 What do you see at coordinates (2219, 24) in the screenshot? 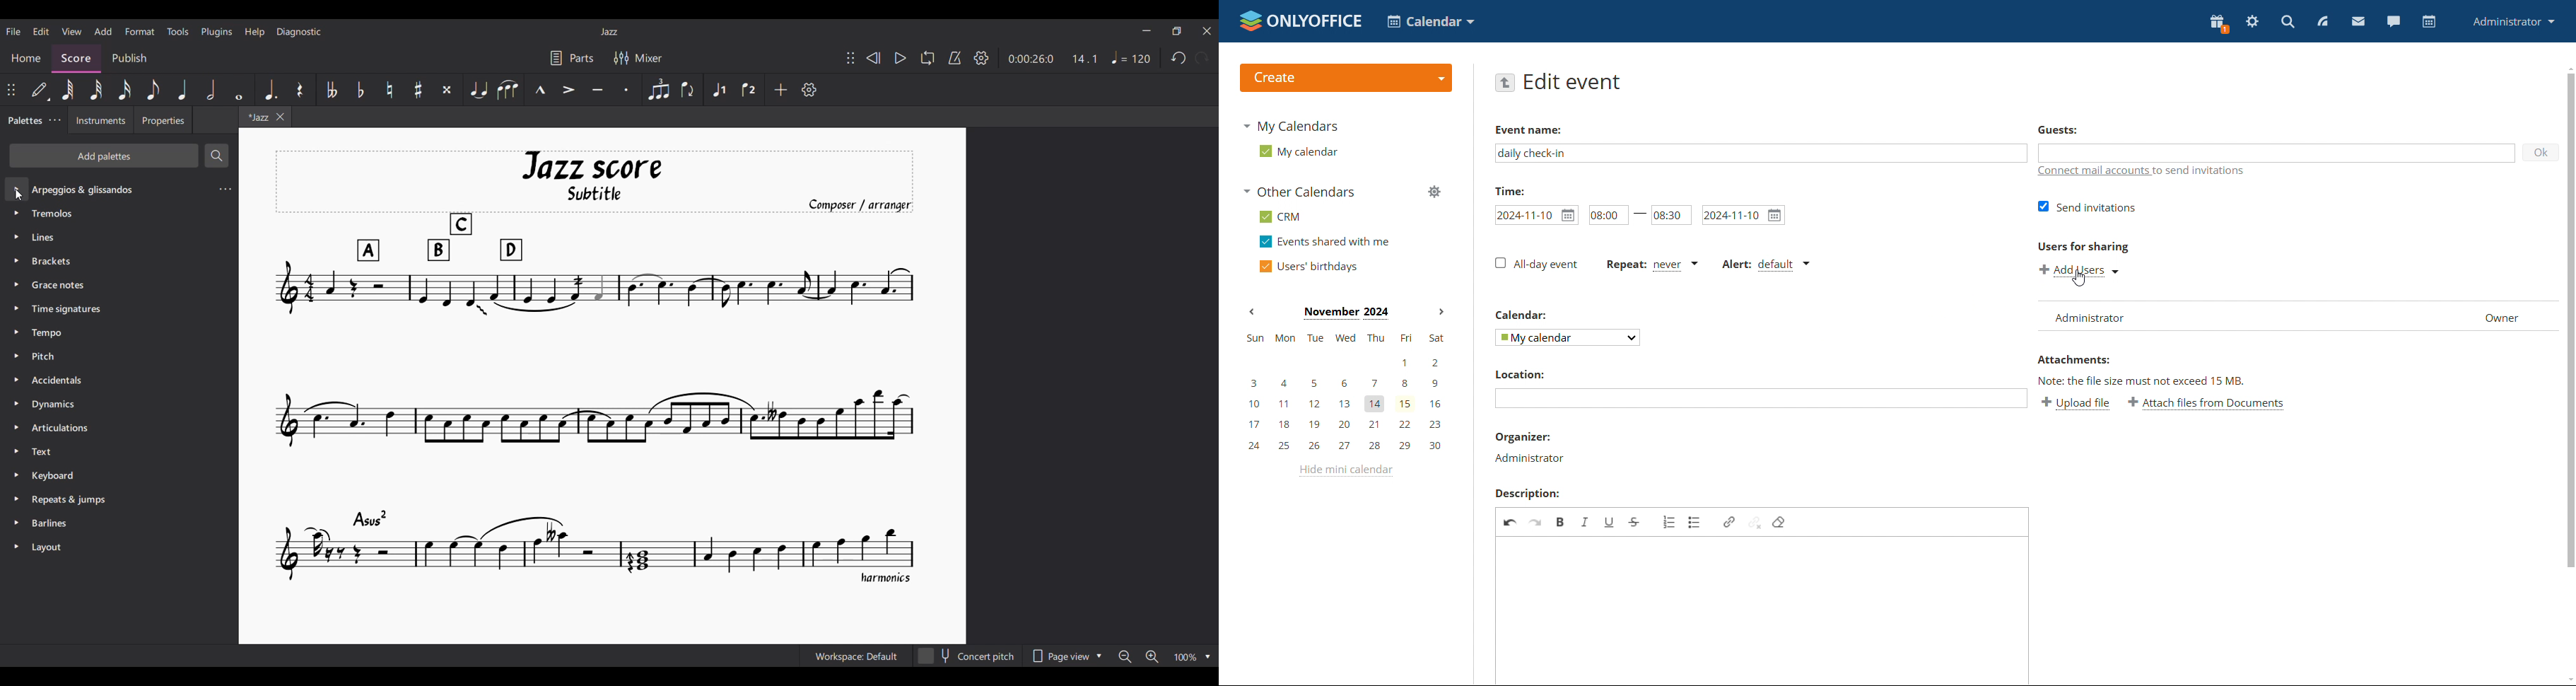
I see `present` at bounding box center [2219, 24].